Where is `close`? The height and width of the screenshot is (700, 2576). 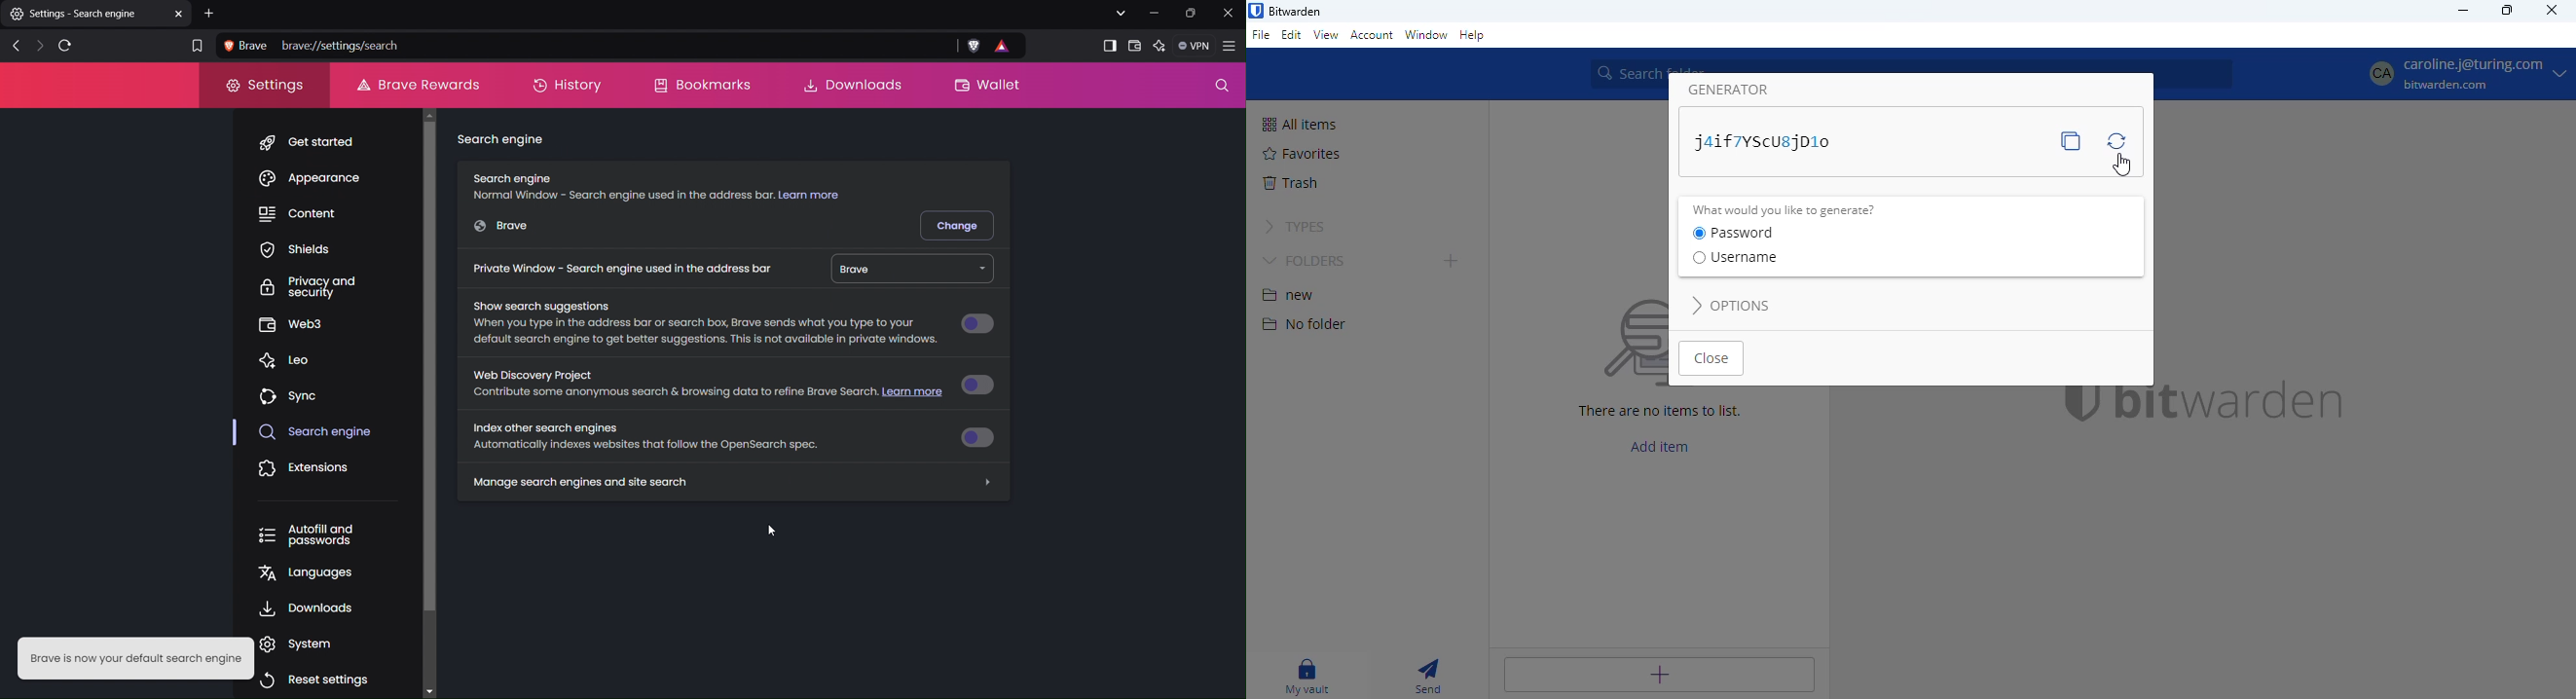 close is located at coordinates (2553, 9).